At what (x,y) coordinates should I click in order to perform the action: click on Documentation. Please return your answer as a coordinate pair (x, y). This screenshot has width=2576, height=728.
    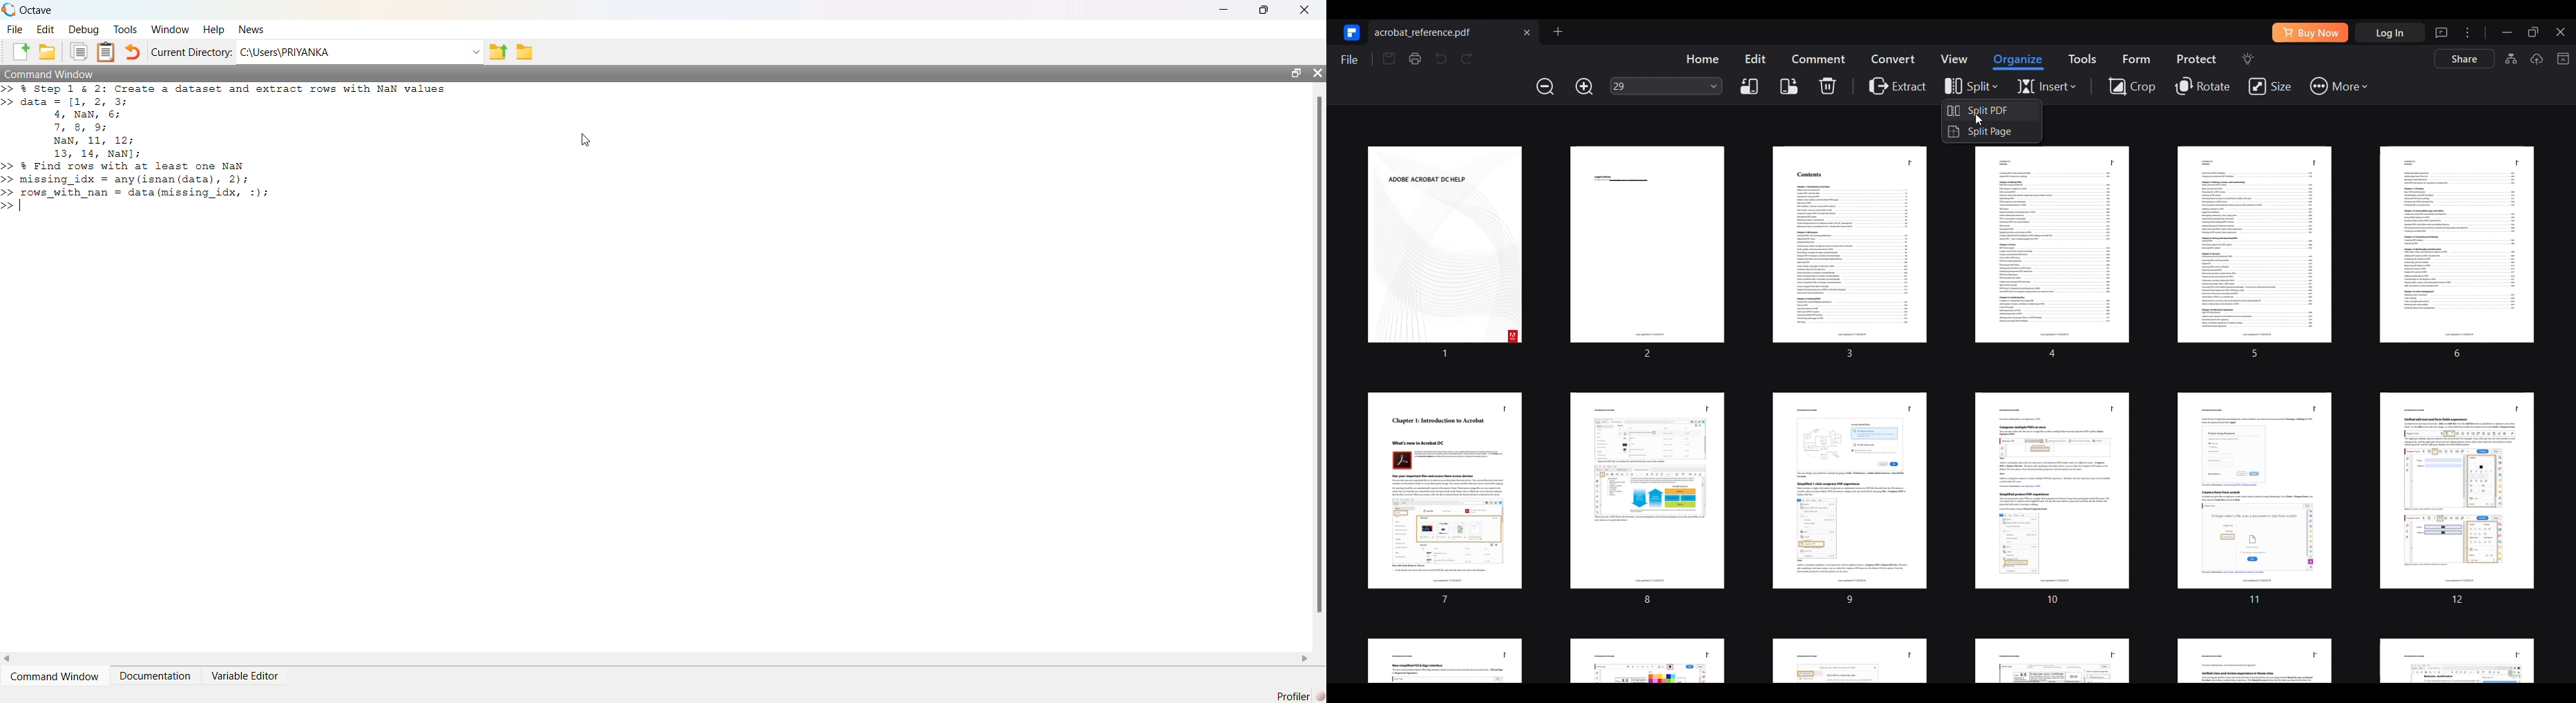
    Looking at the image, I should click on (155, 676).